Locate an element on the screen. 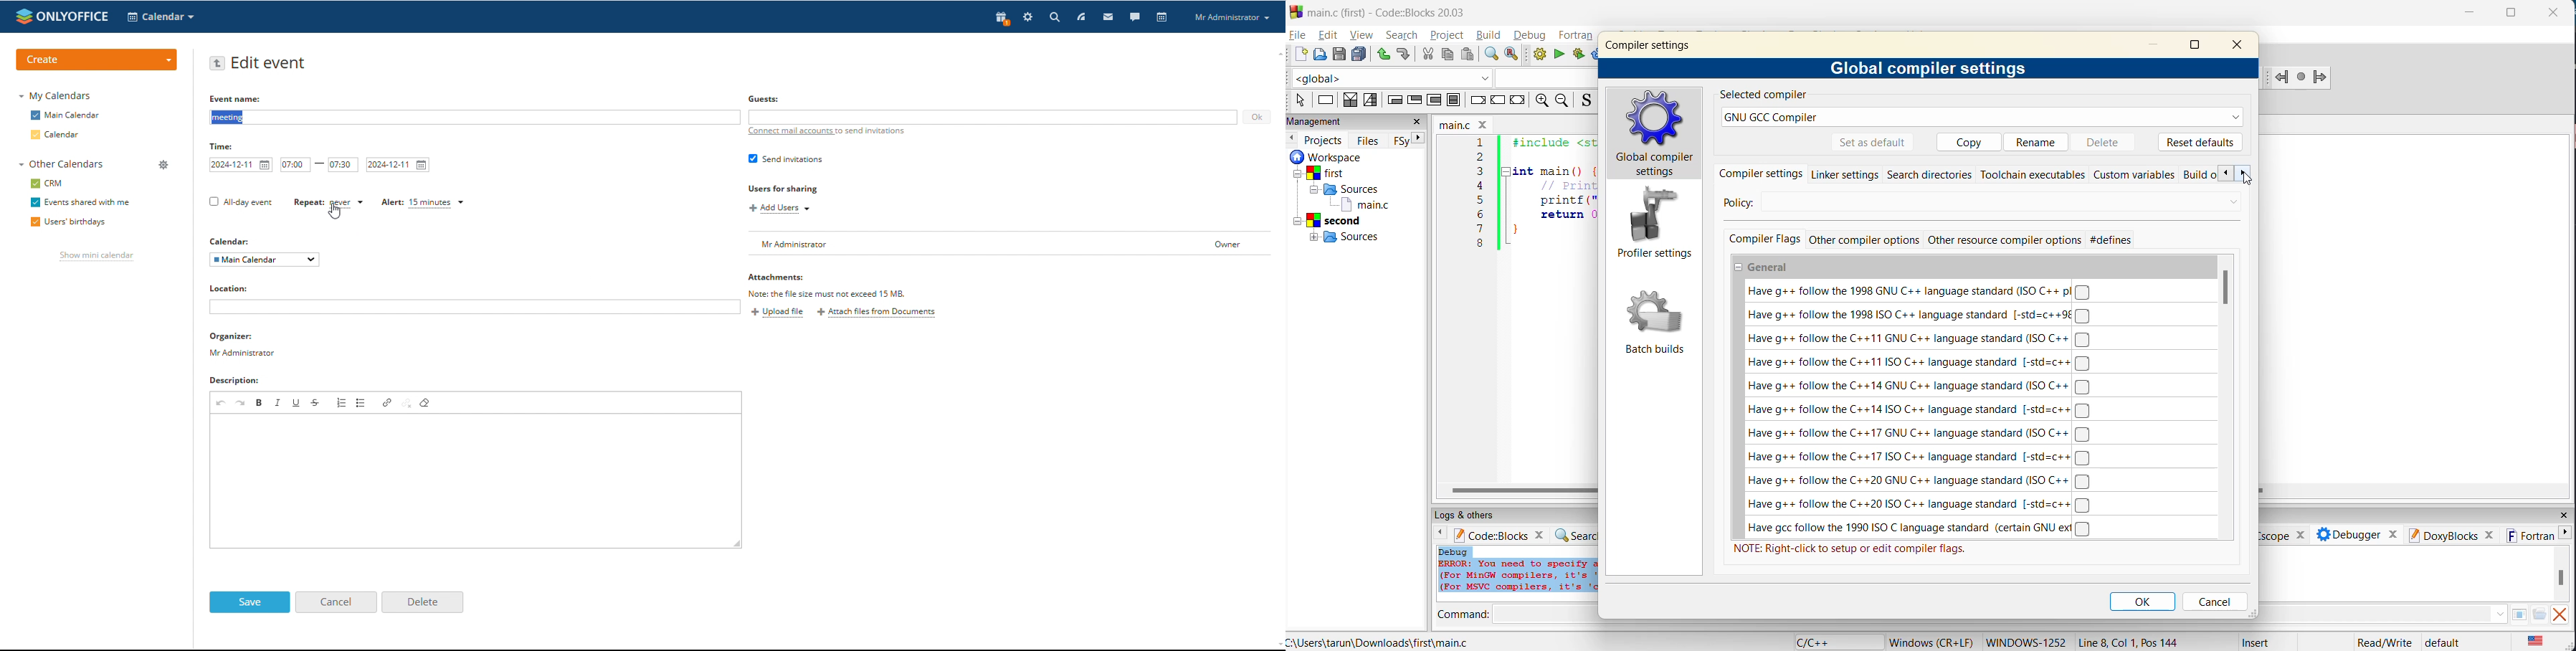 This screenshot has height=672, width=2576. NOTE: Right-click to setup or edit compiler flags. is located at coordinates (1853, 550).